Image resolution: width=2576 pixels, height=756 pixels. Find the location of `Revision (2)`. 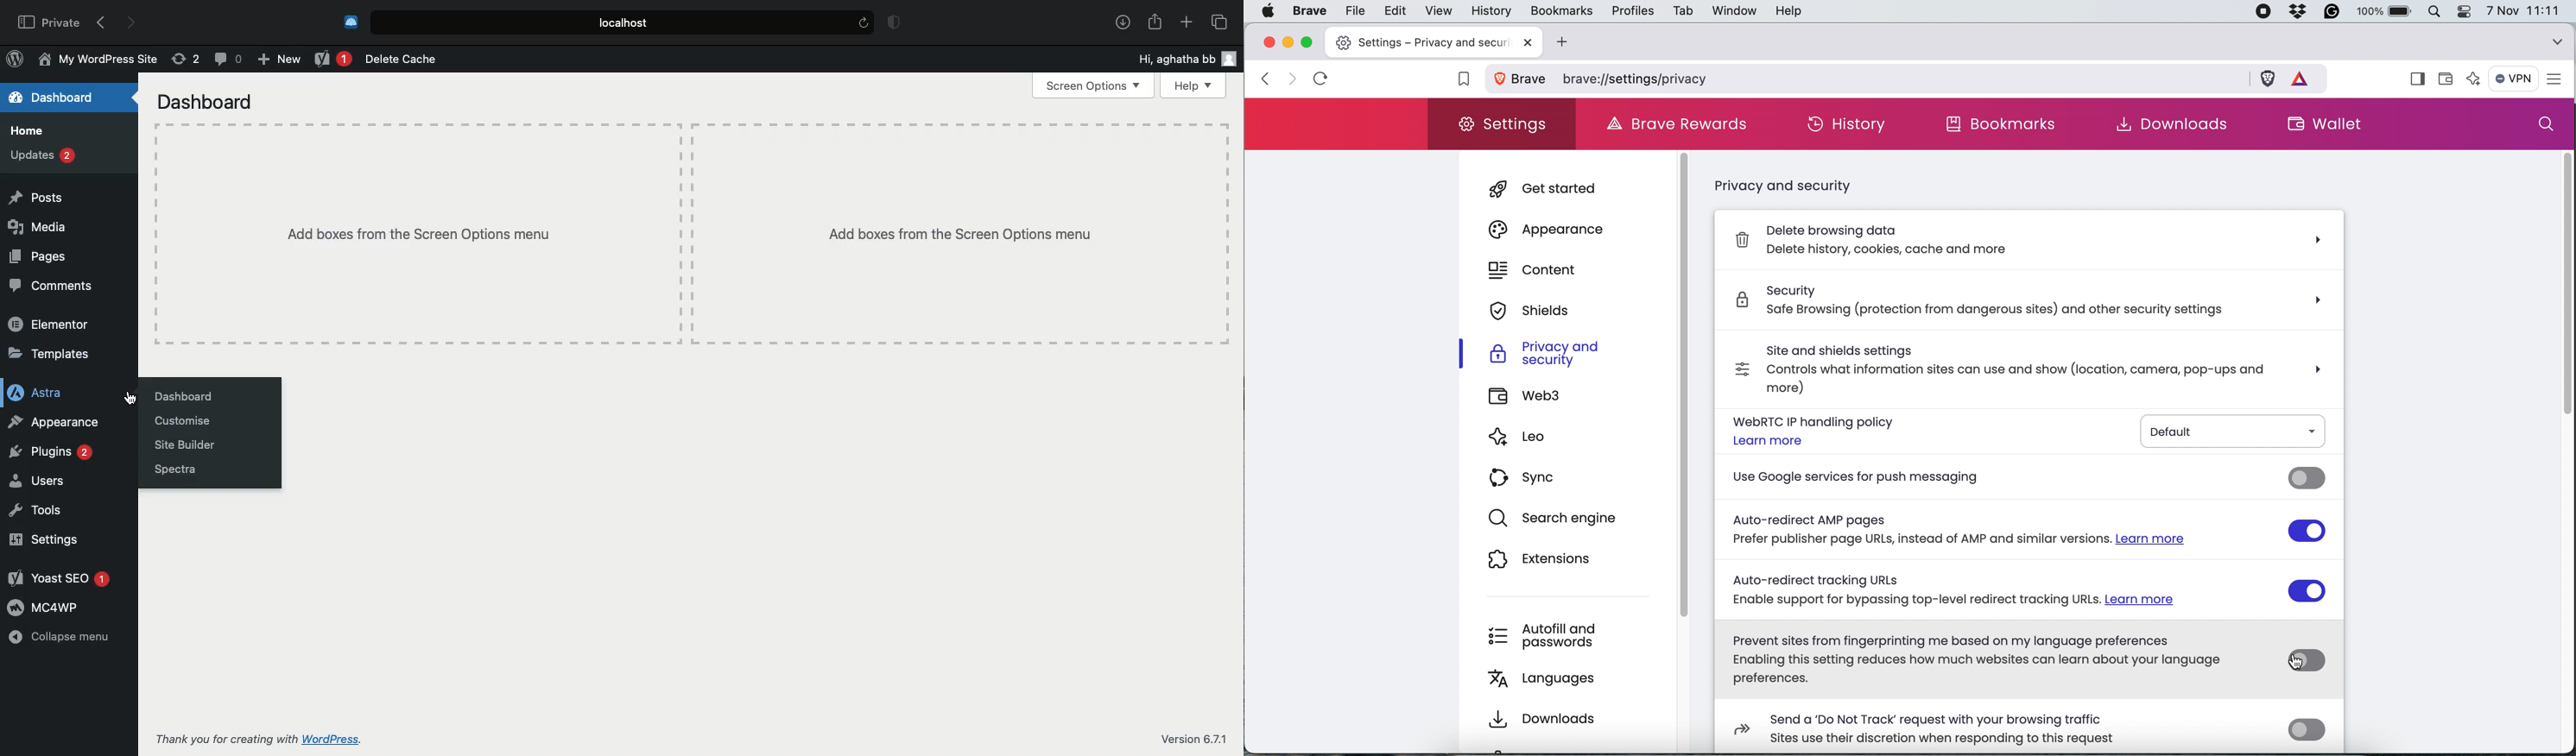

Revision (2) is located at coordinates (186, 60).